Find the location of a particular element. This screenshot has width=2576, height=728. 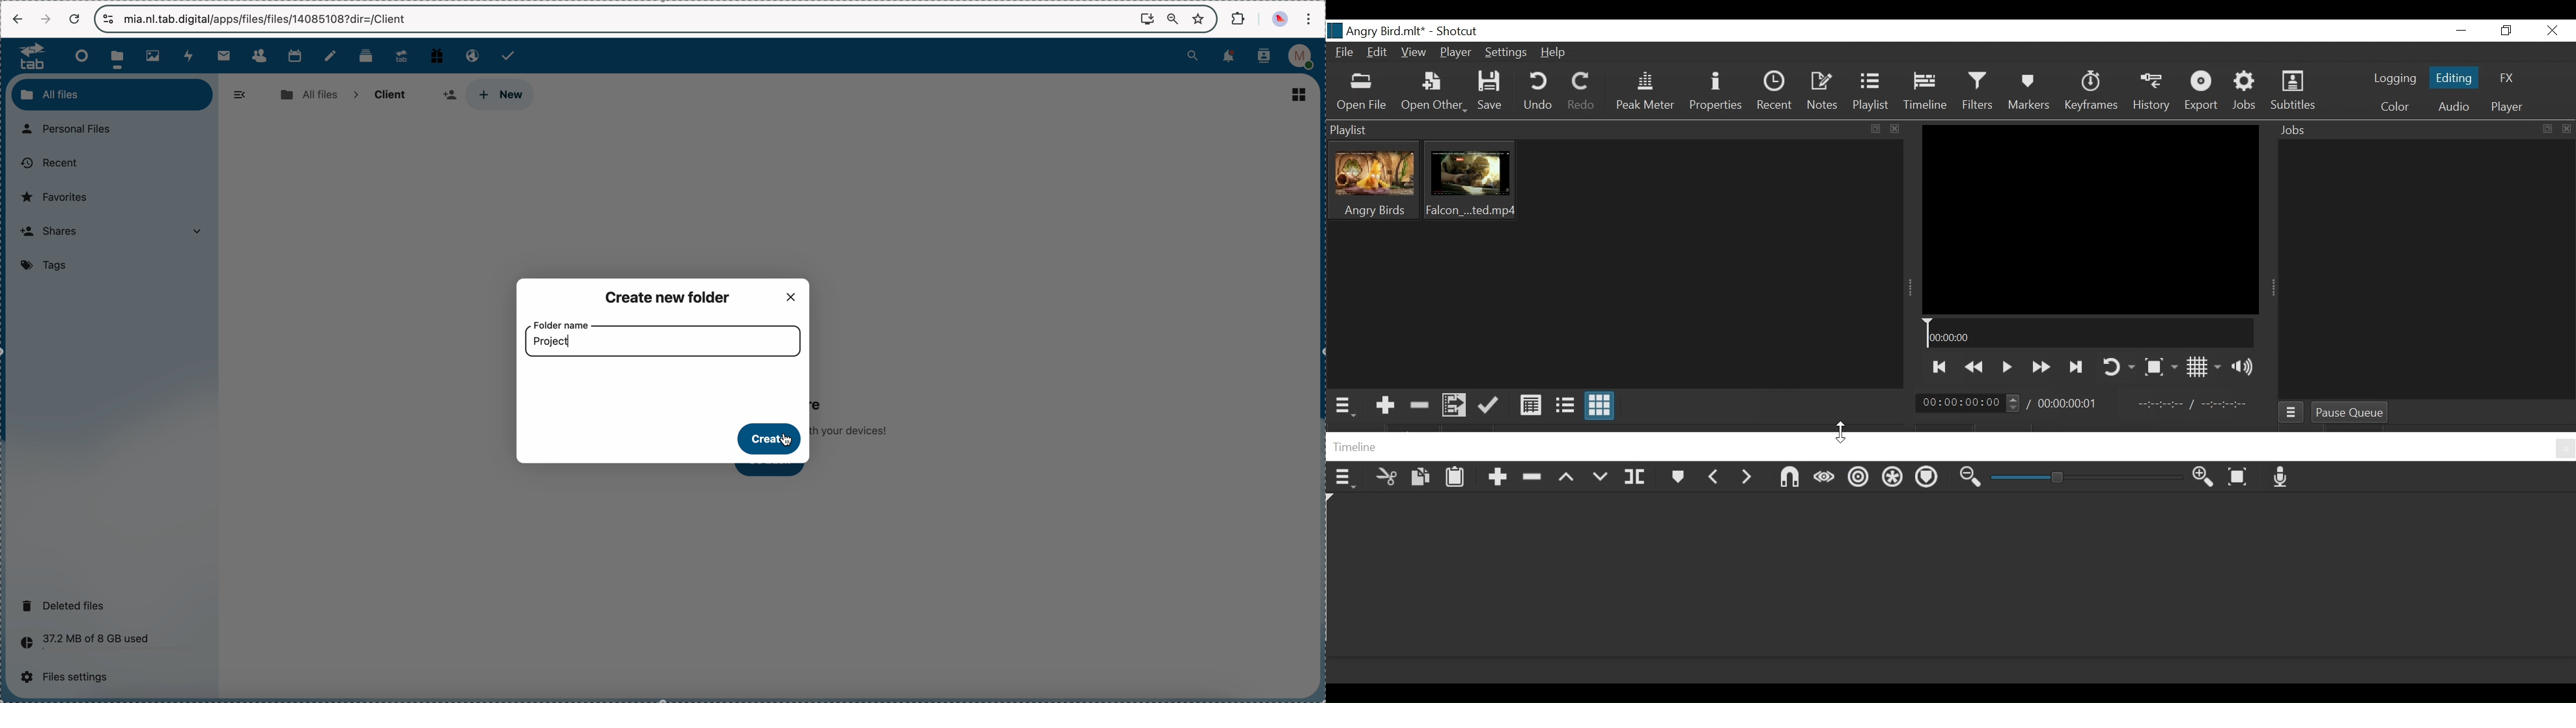

Pause Queue is located at coordinates (2350, 412).